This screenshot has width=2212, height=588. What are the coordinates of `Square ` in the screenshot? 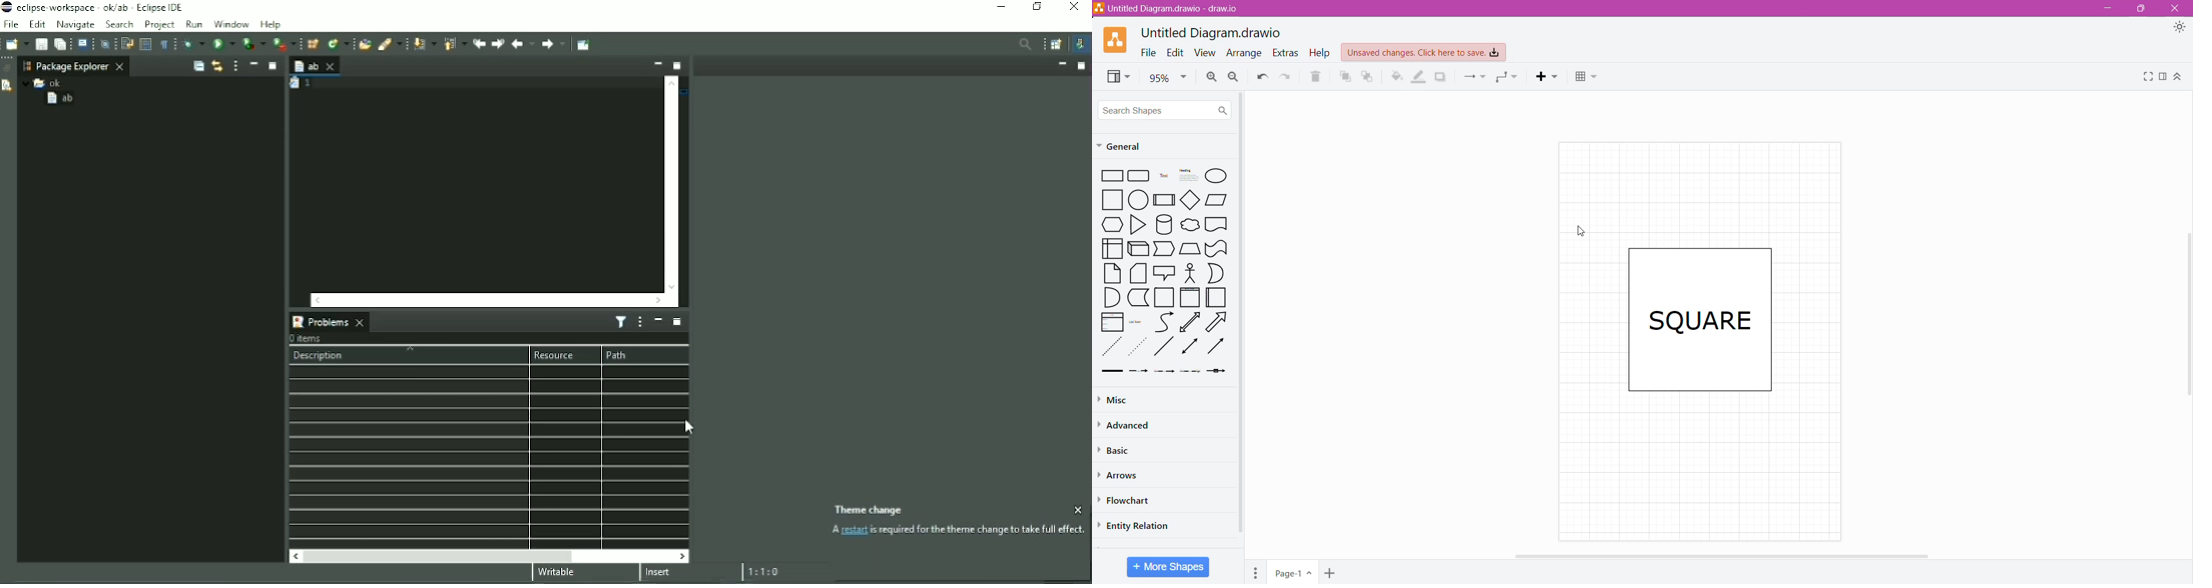 It's located at (1164, 298).